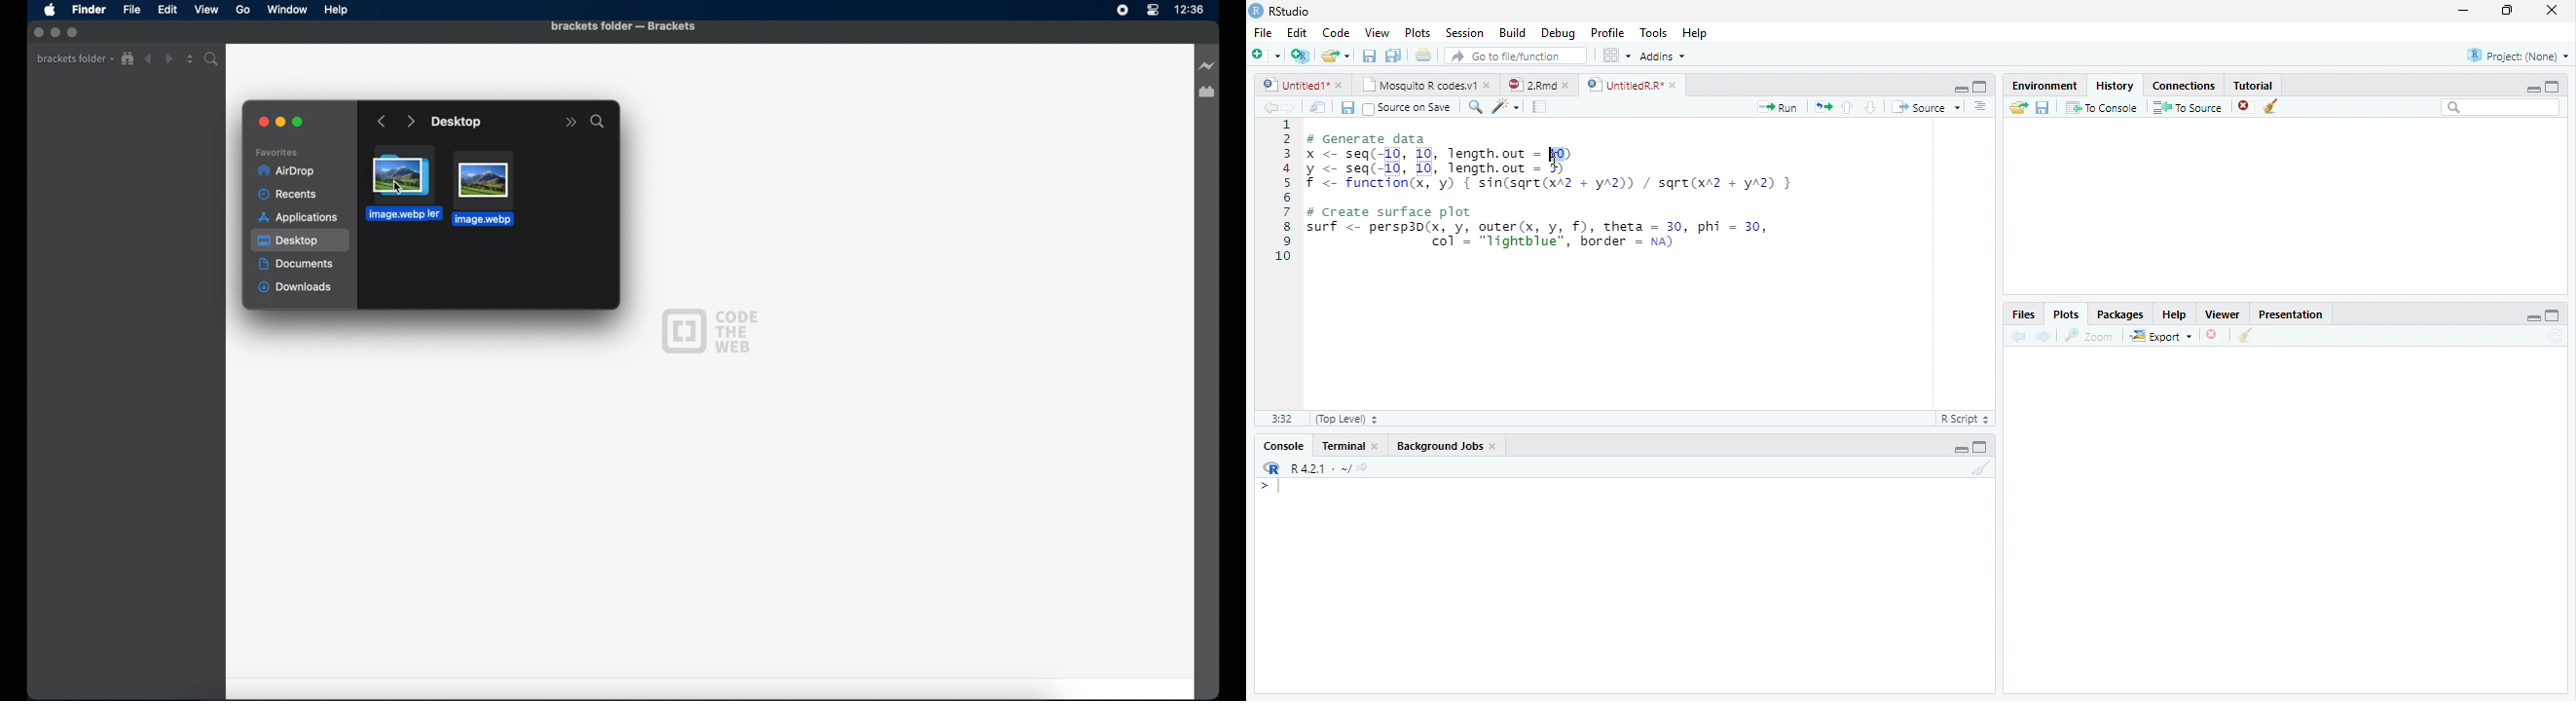  Describe the element at coordinates (281, 123) in the screenshot. I see `minimize` at that location.